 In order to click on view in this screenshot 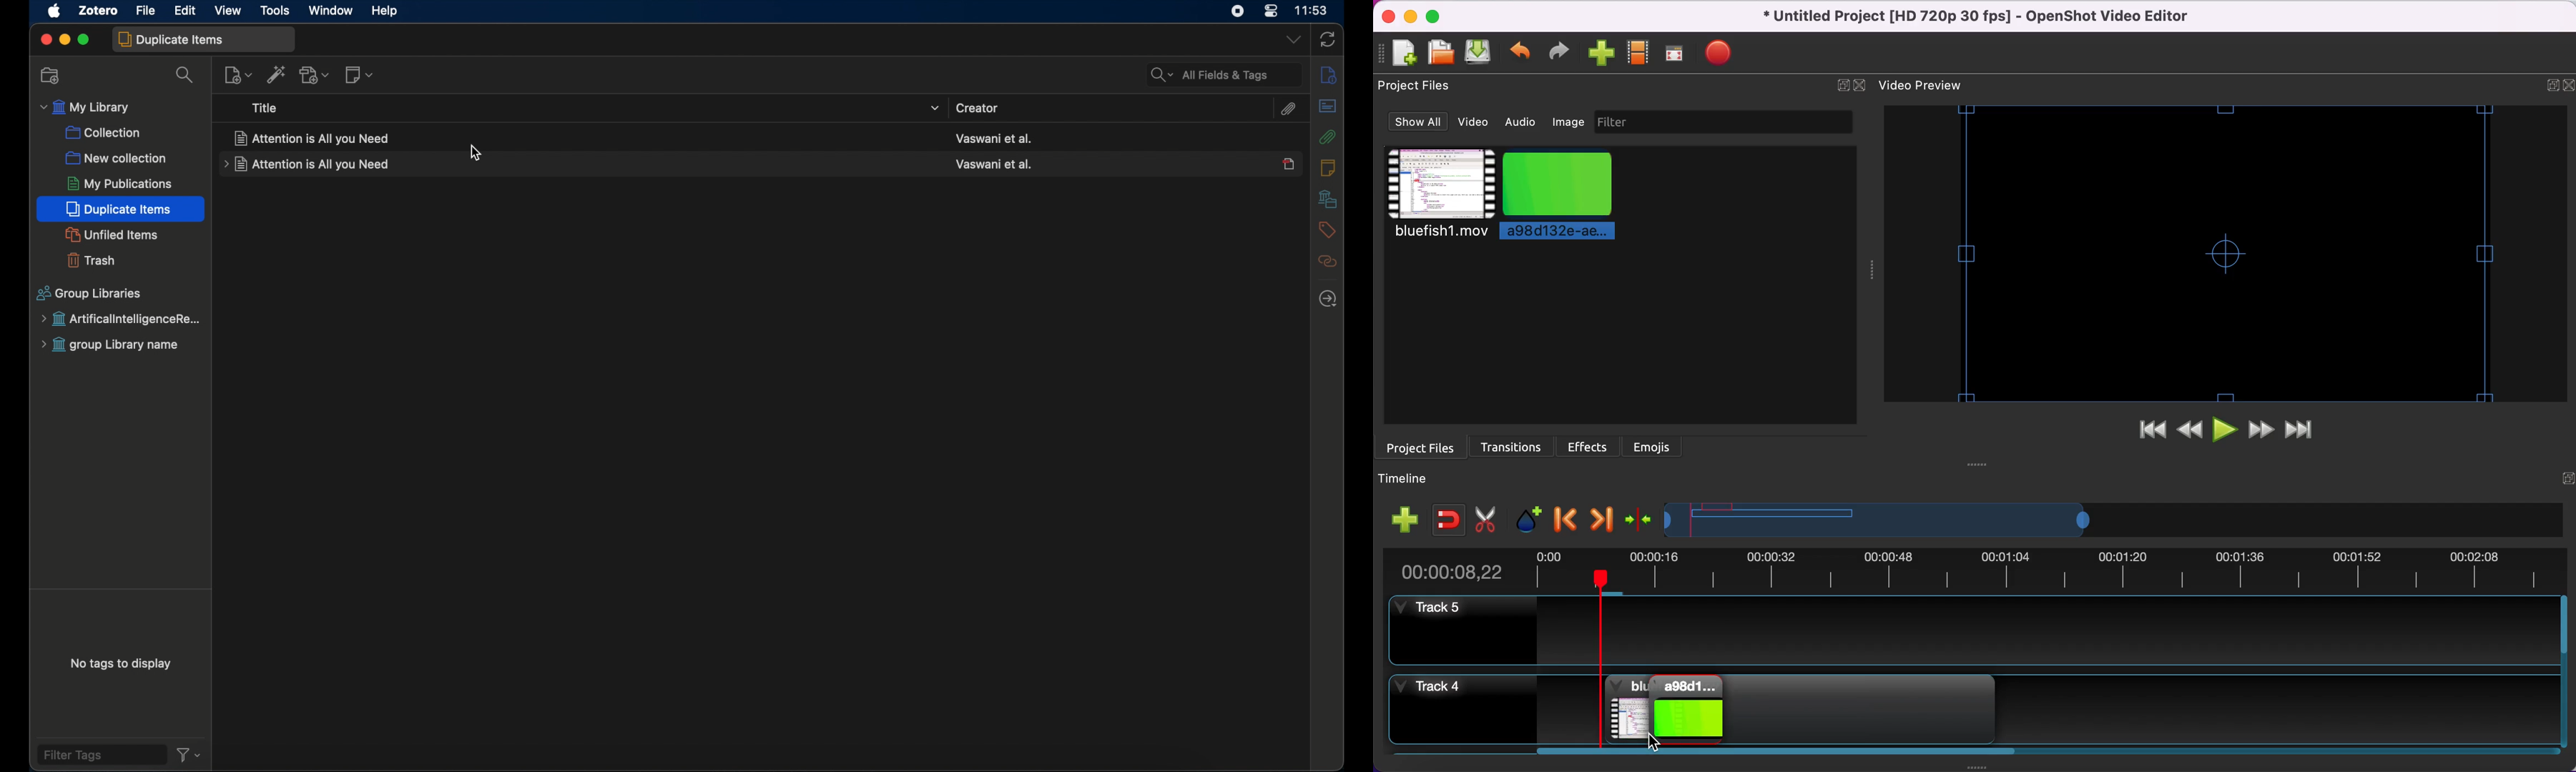, I will do `click(228, 11)`.